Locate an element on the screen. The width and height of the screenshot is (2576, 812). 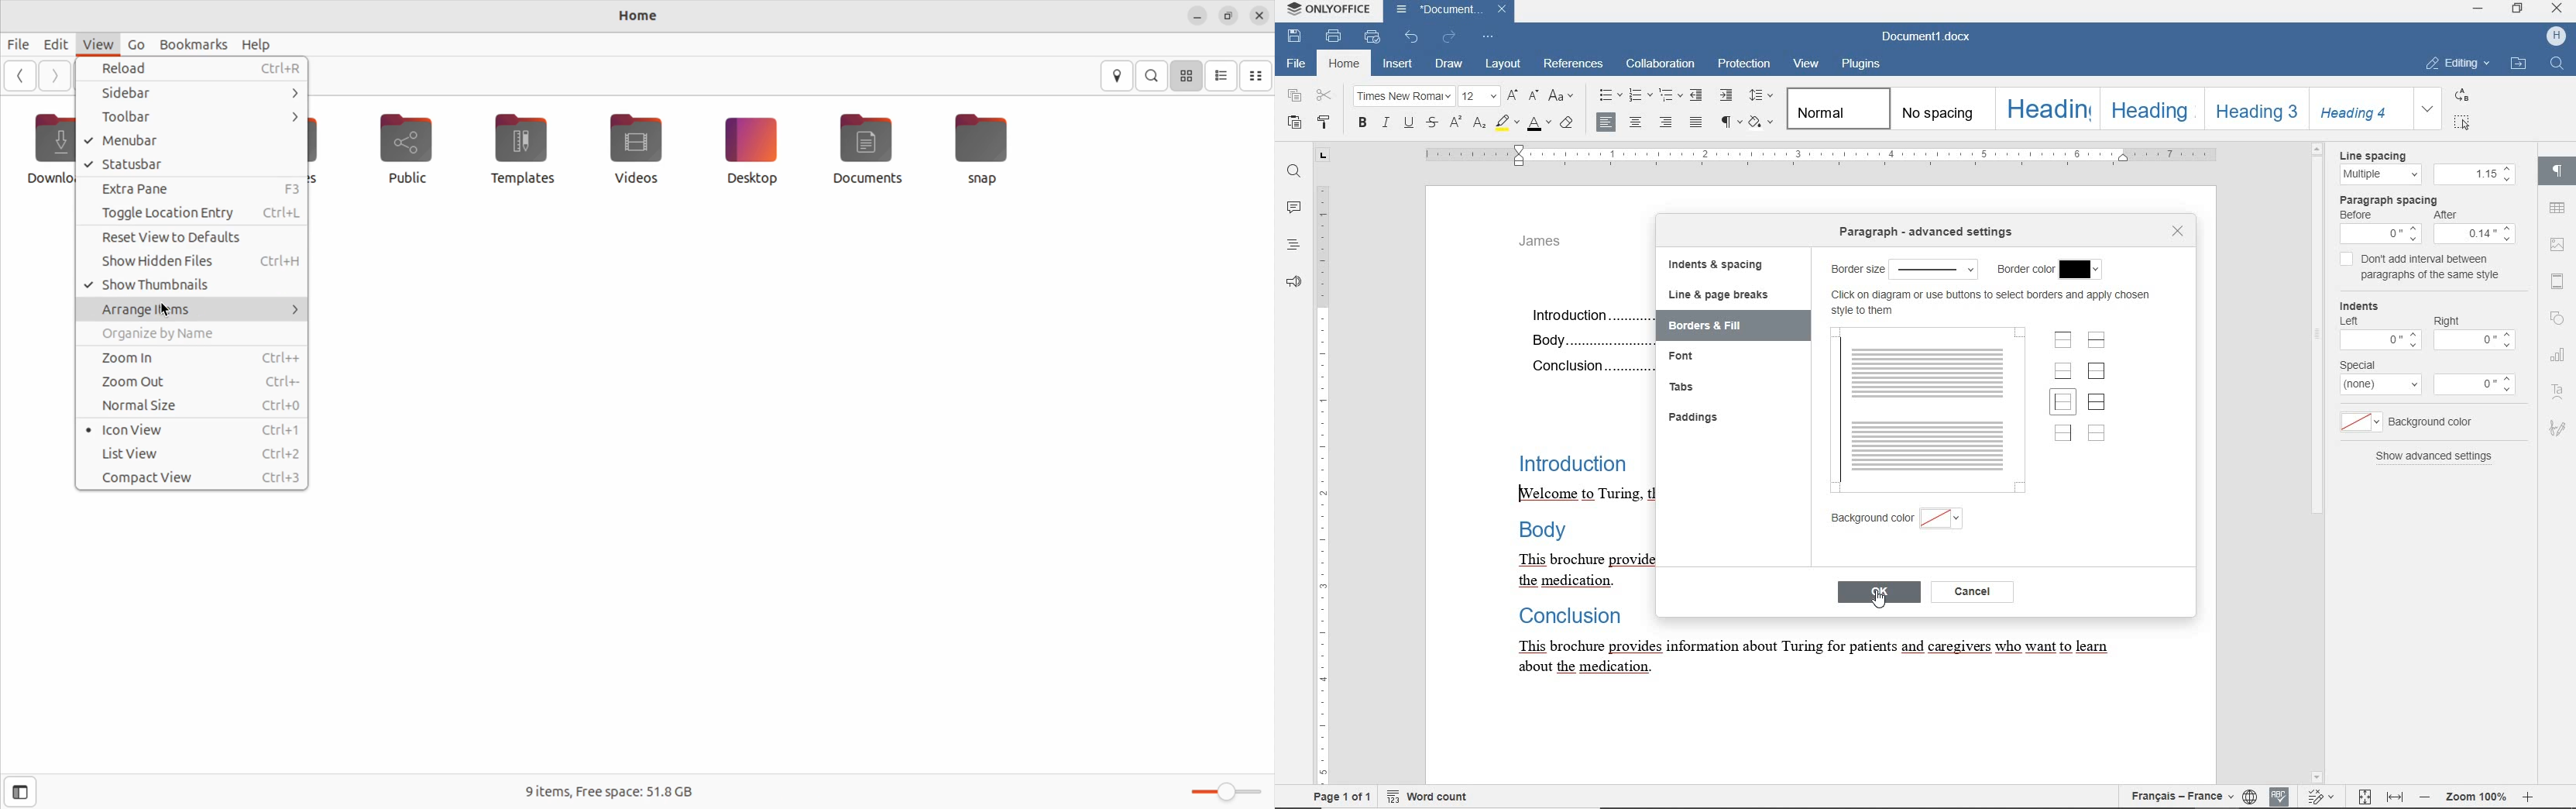
restore down is located at coordinates (2519, 10).